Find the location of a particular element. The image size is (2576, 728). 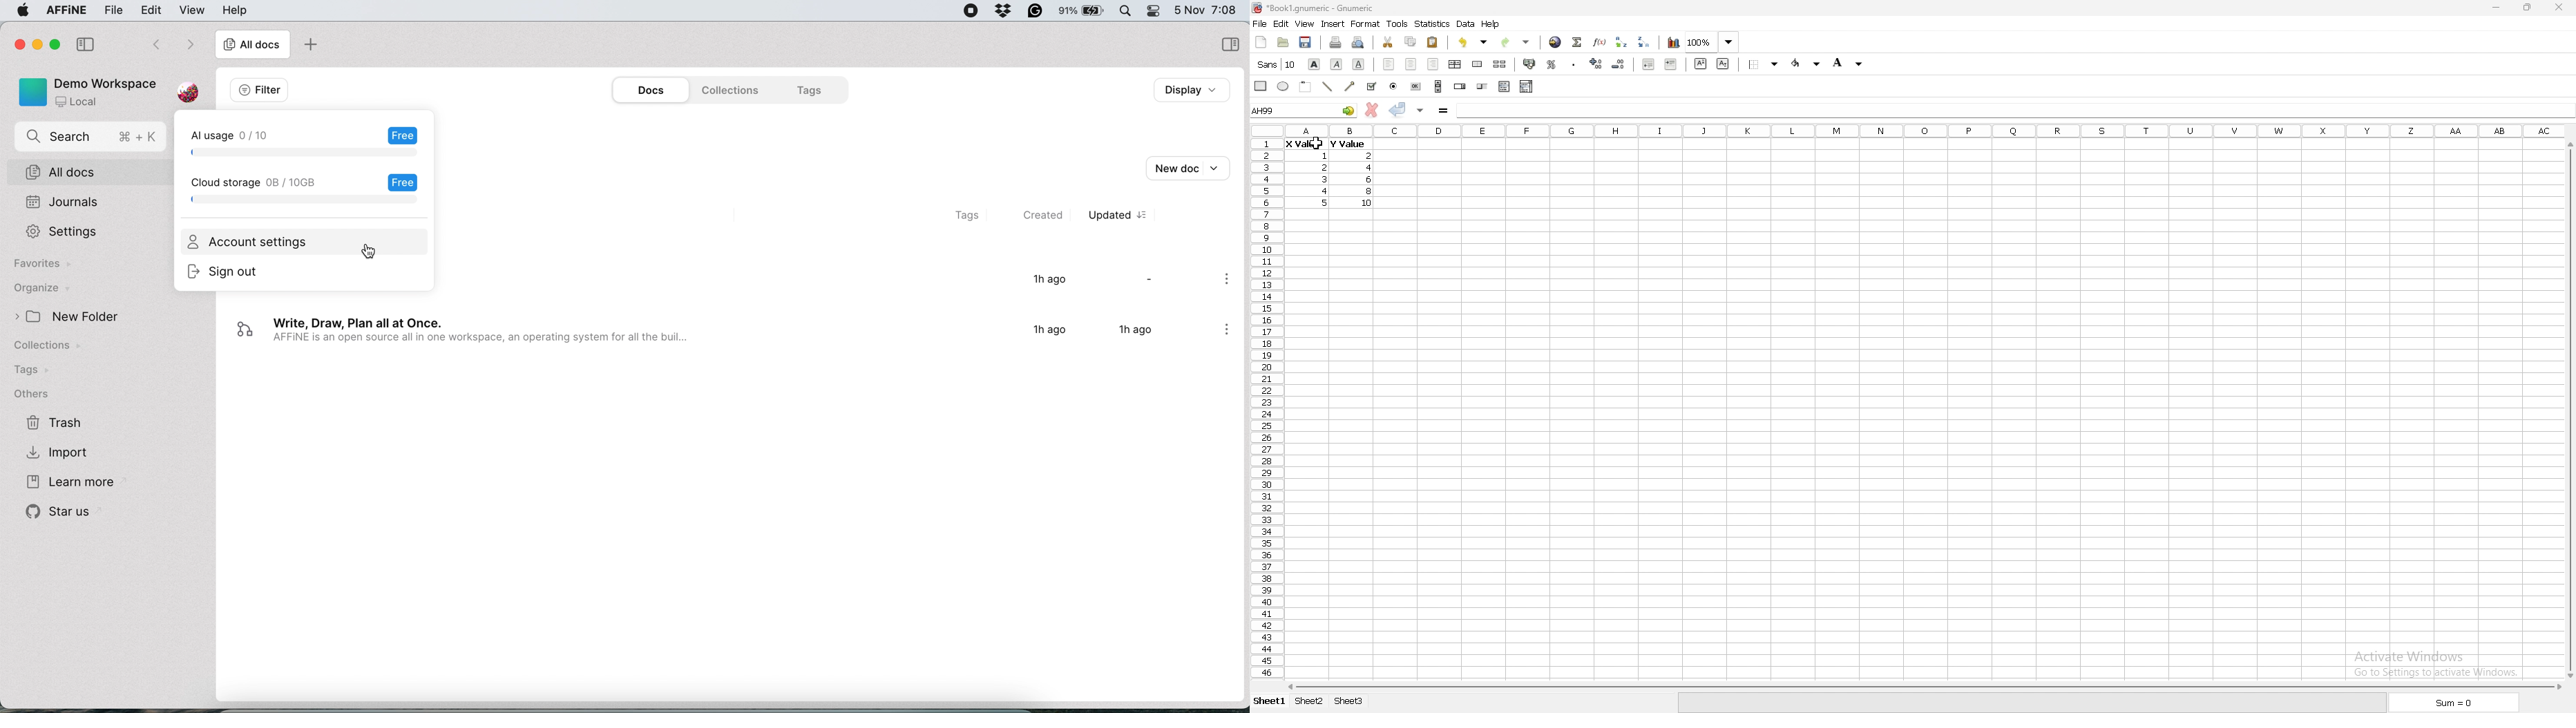

filter is located at coordinates (257, 89).